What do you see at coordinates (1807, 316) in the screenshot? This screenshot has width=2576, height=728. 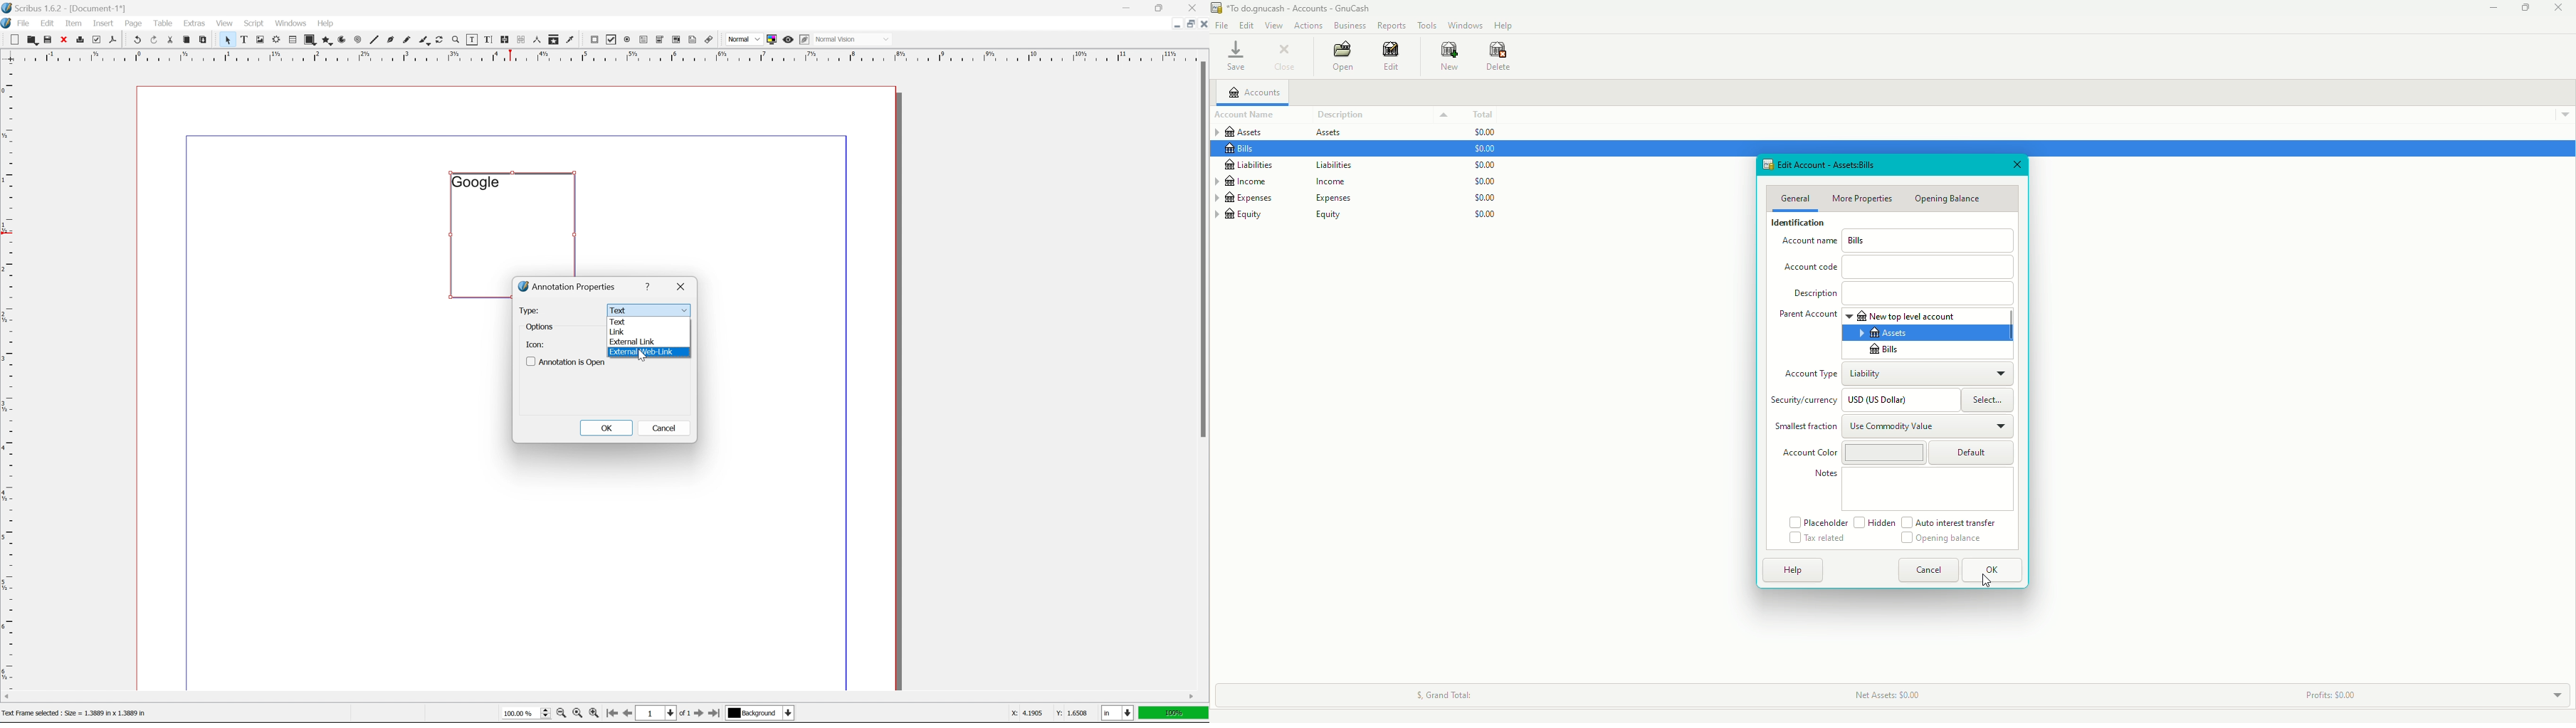 I see `Parent Account` at bounding box center [1807, 316].